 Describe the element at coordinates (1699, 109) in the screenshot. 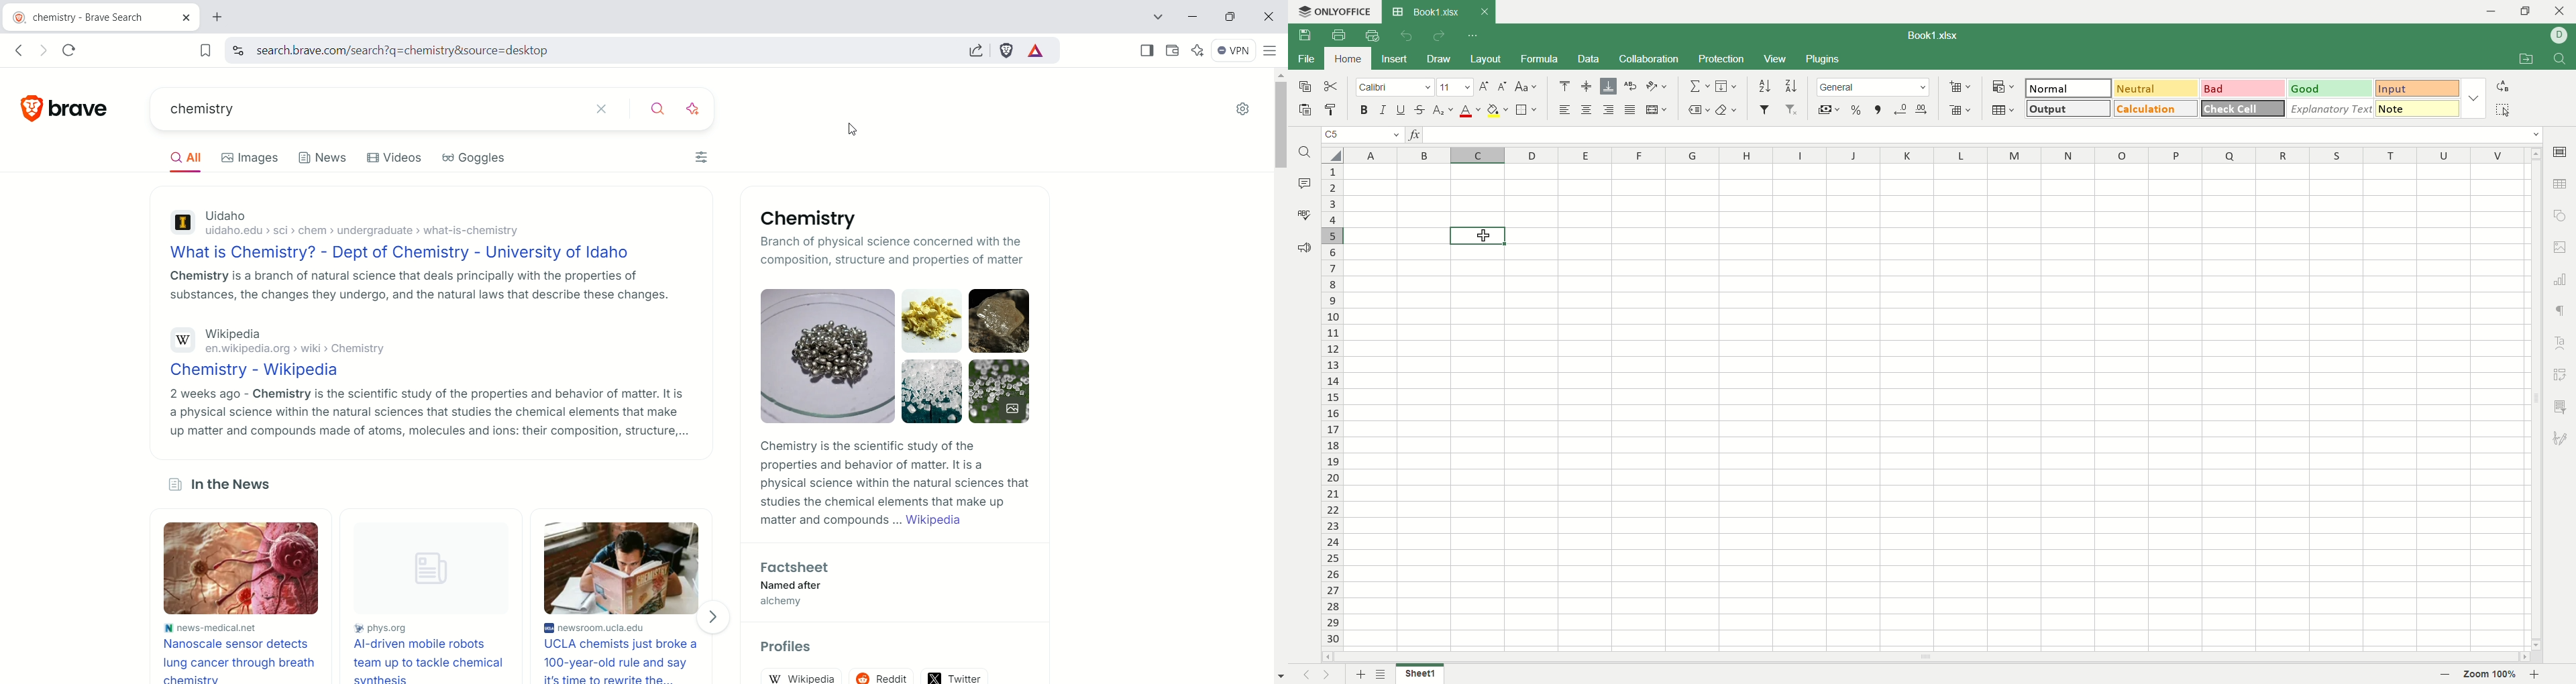

I see `named ranges` at that location.